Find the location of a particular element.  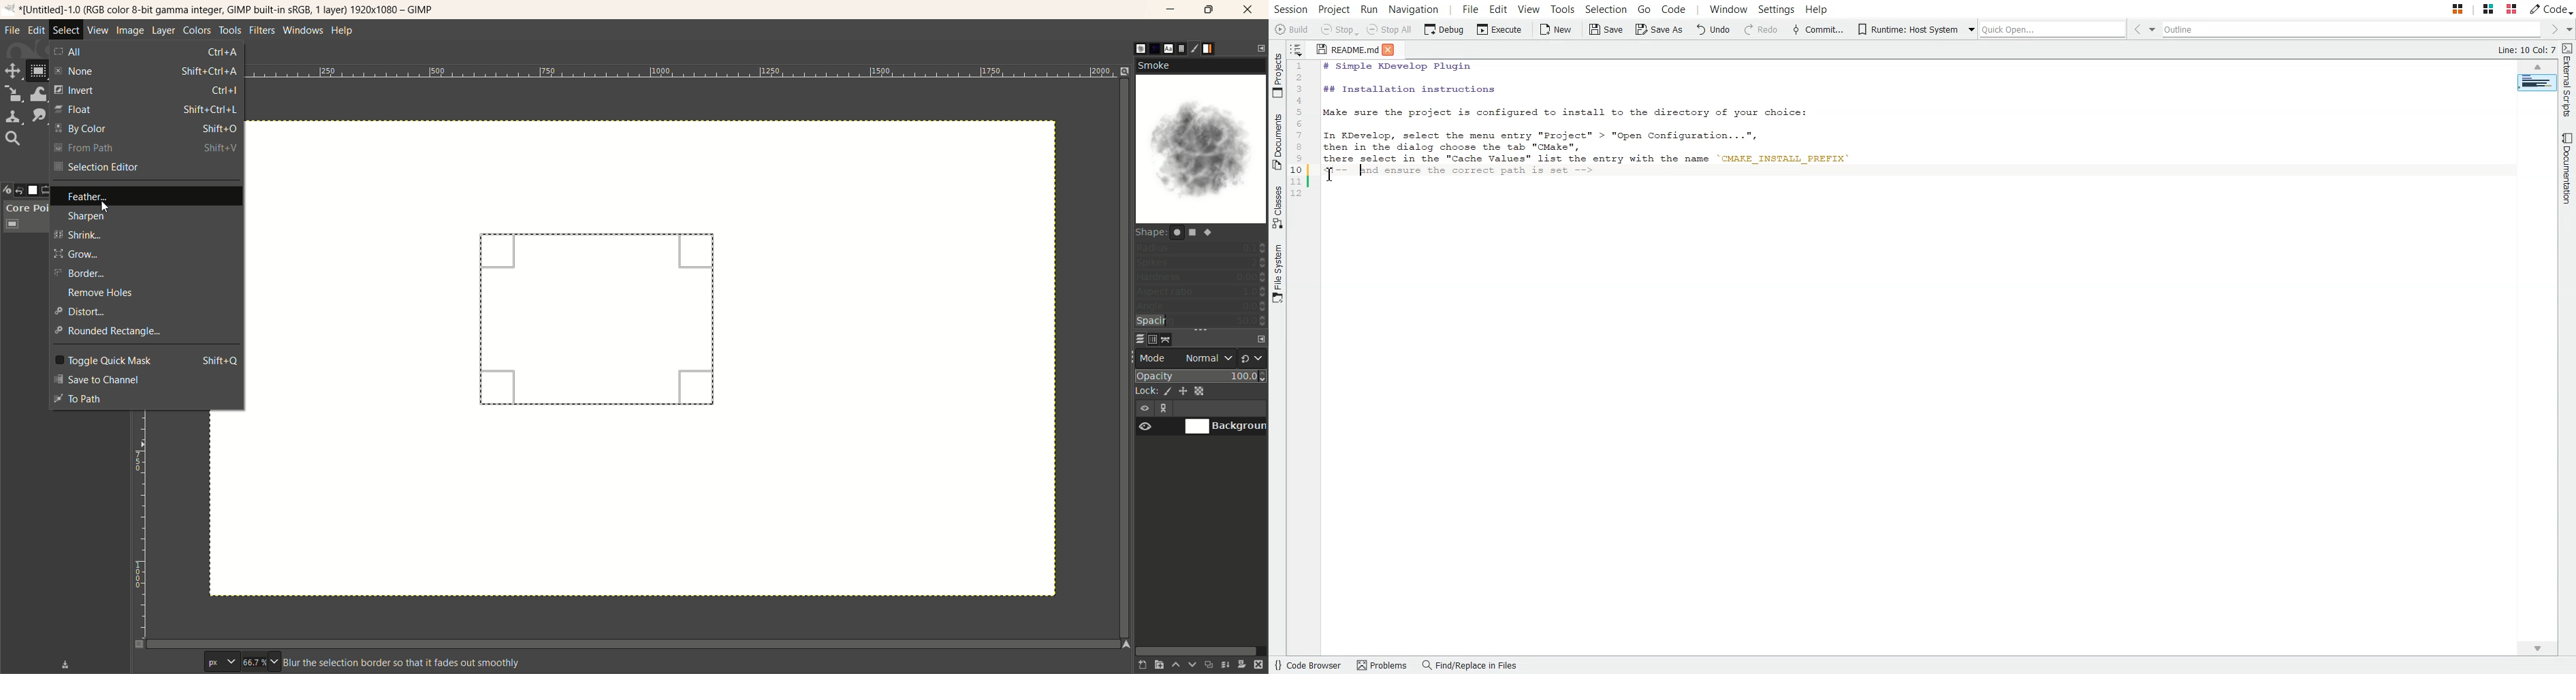

toggle quick mask is located at coordinates (147, 359).